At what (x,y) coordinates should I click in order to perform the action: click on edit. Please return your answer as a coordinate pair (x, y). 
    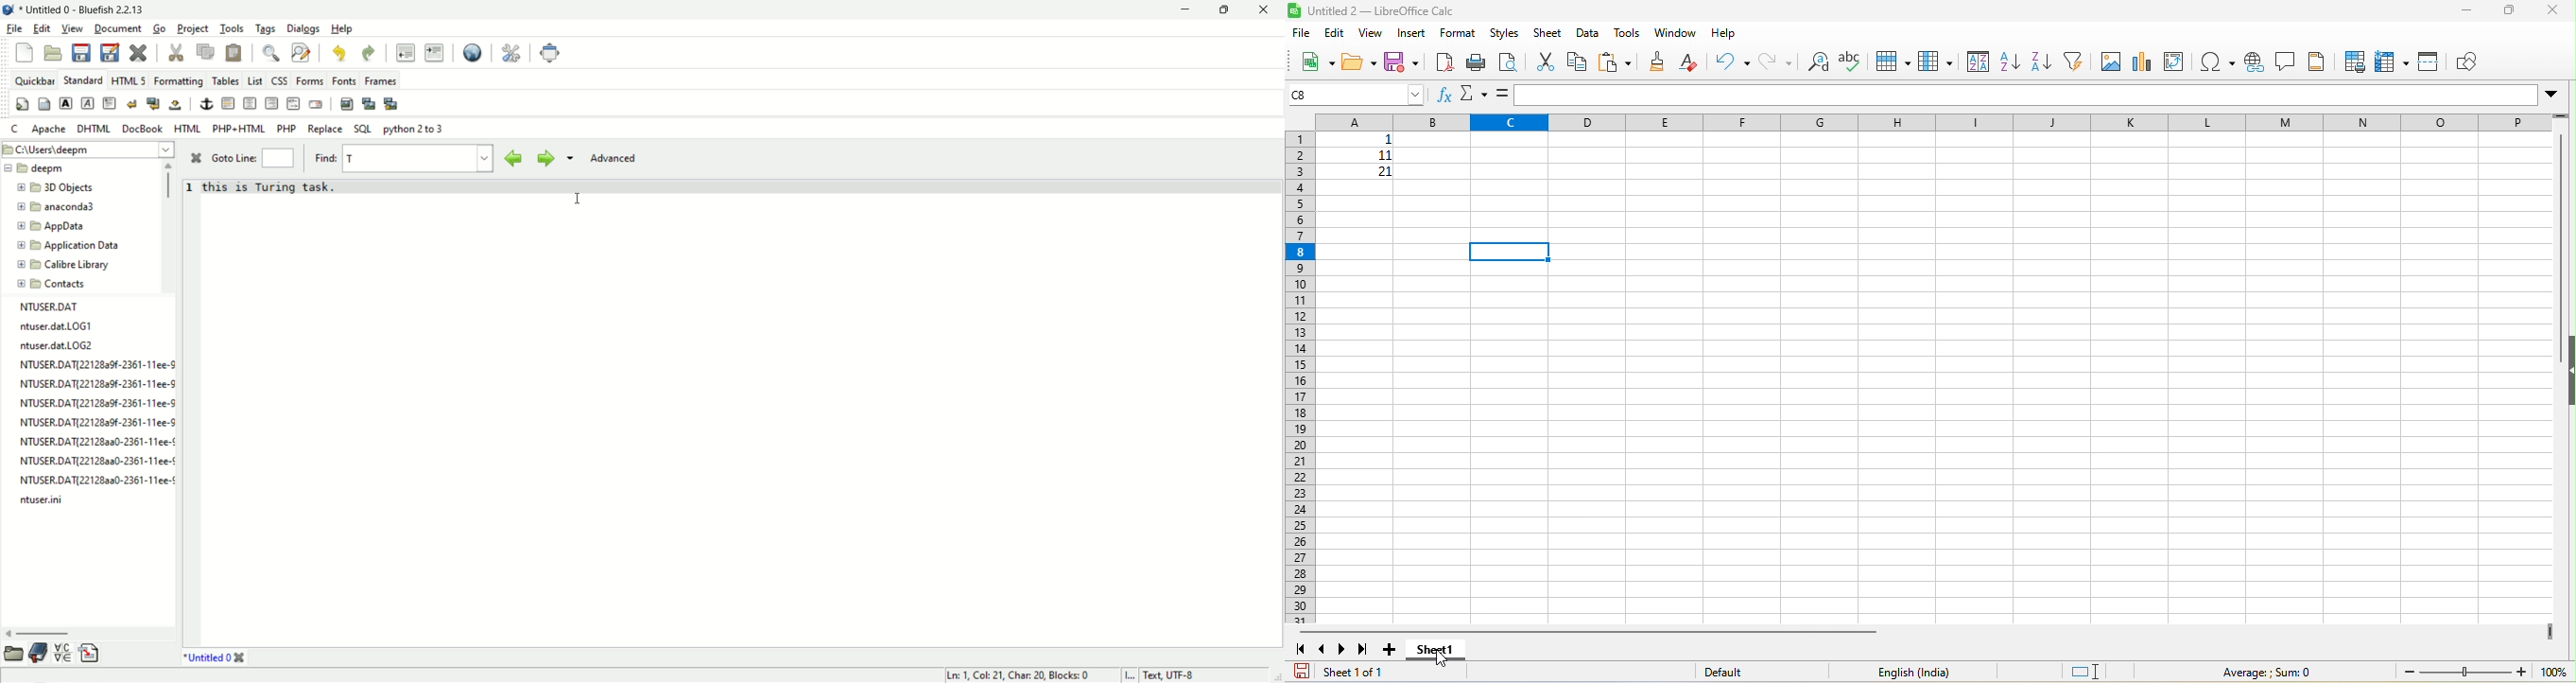
    Looking at the image, I should click on (39, 29).